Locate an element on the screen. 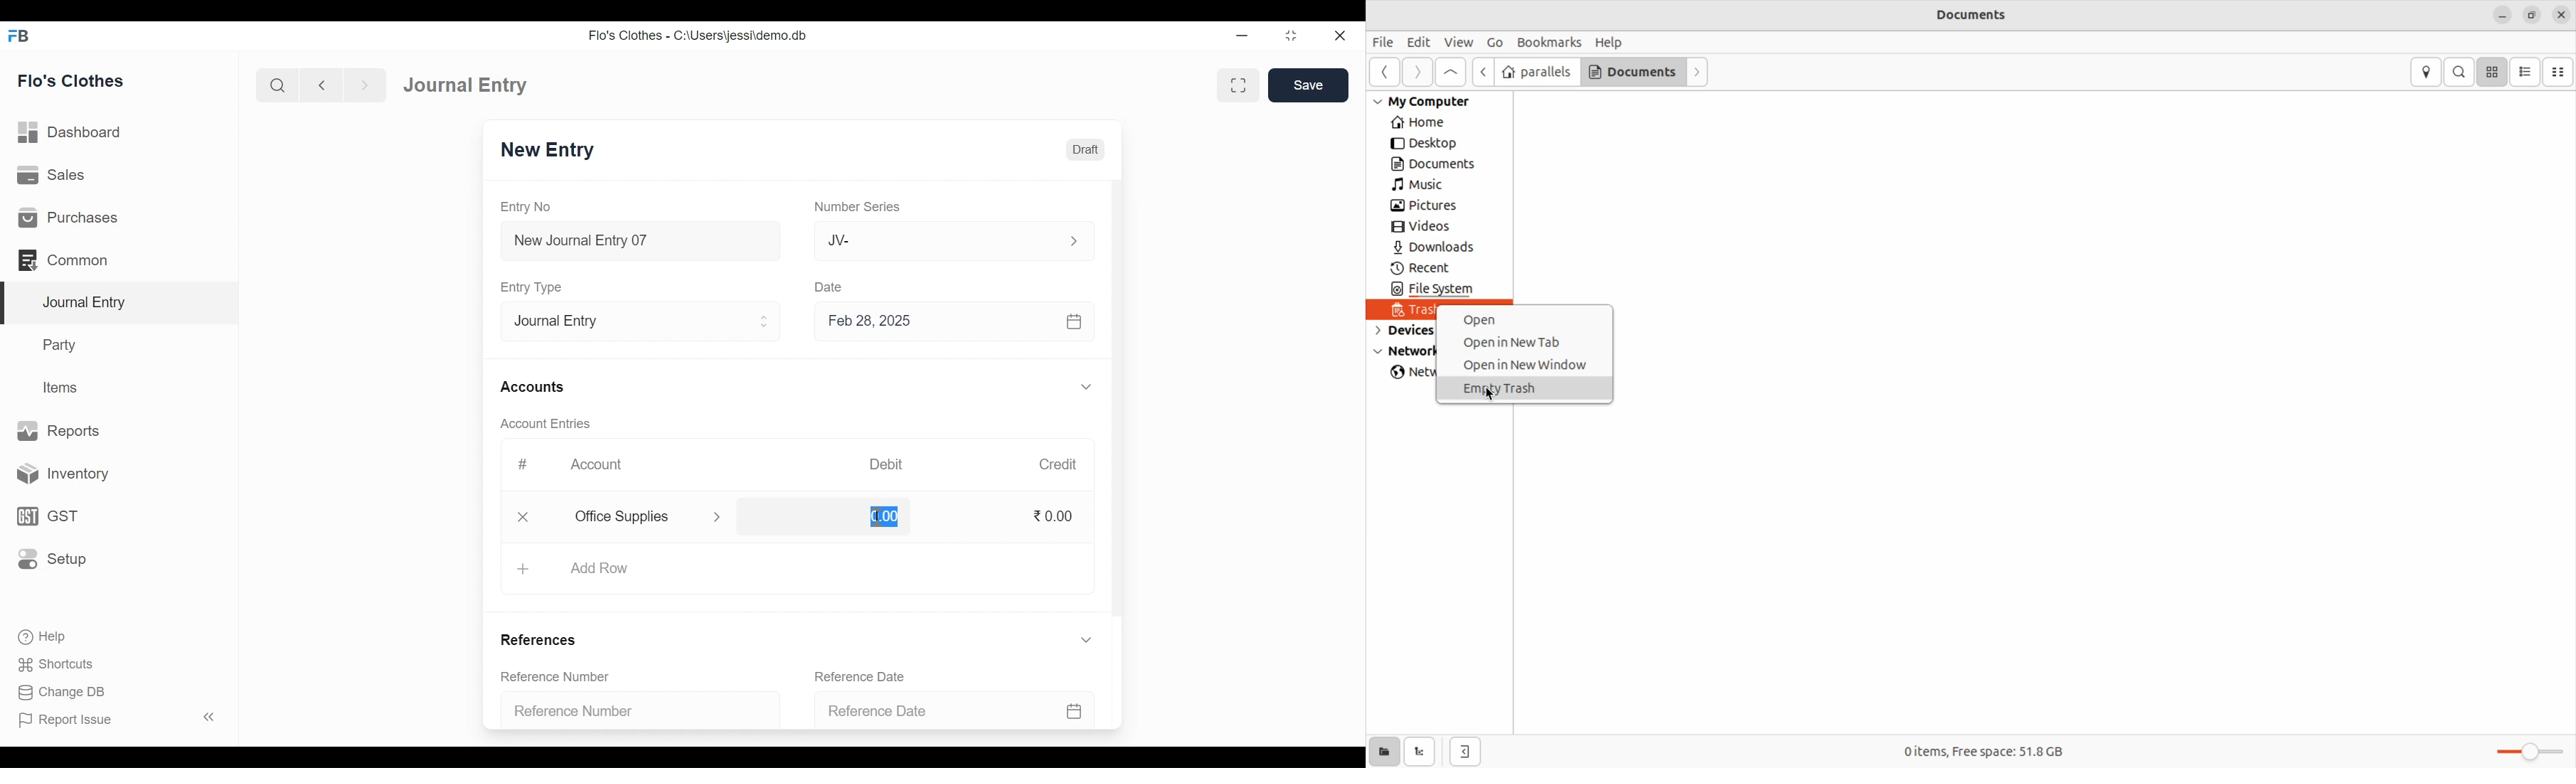 This screenshot has height=784, width=2576. Toggle form and full width is located at coordinates (1238, 86).